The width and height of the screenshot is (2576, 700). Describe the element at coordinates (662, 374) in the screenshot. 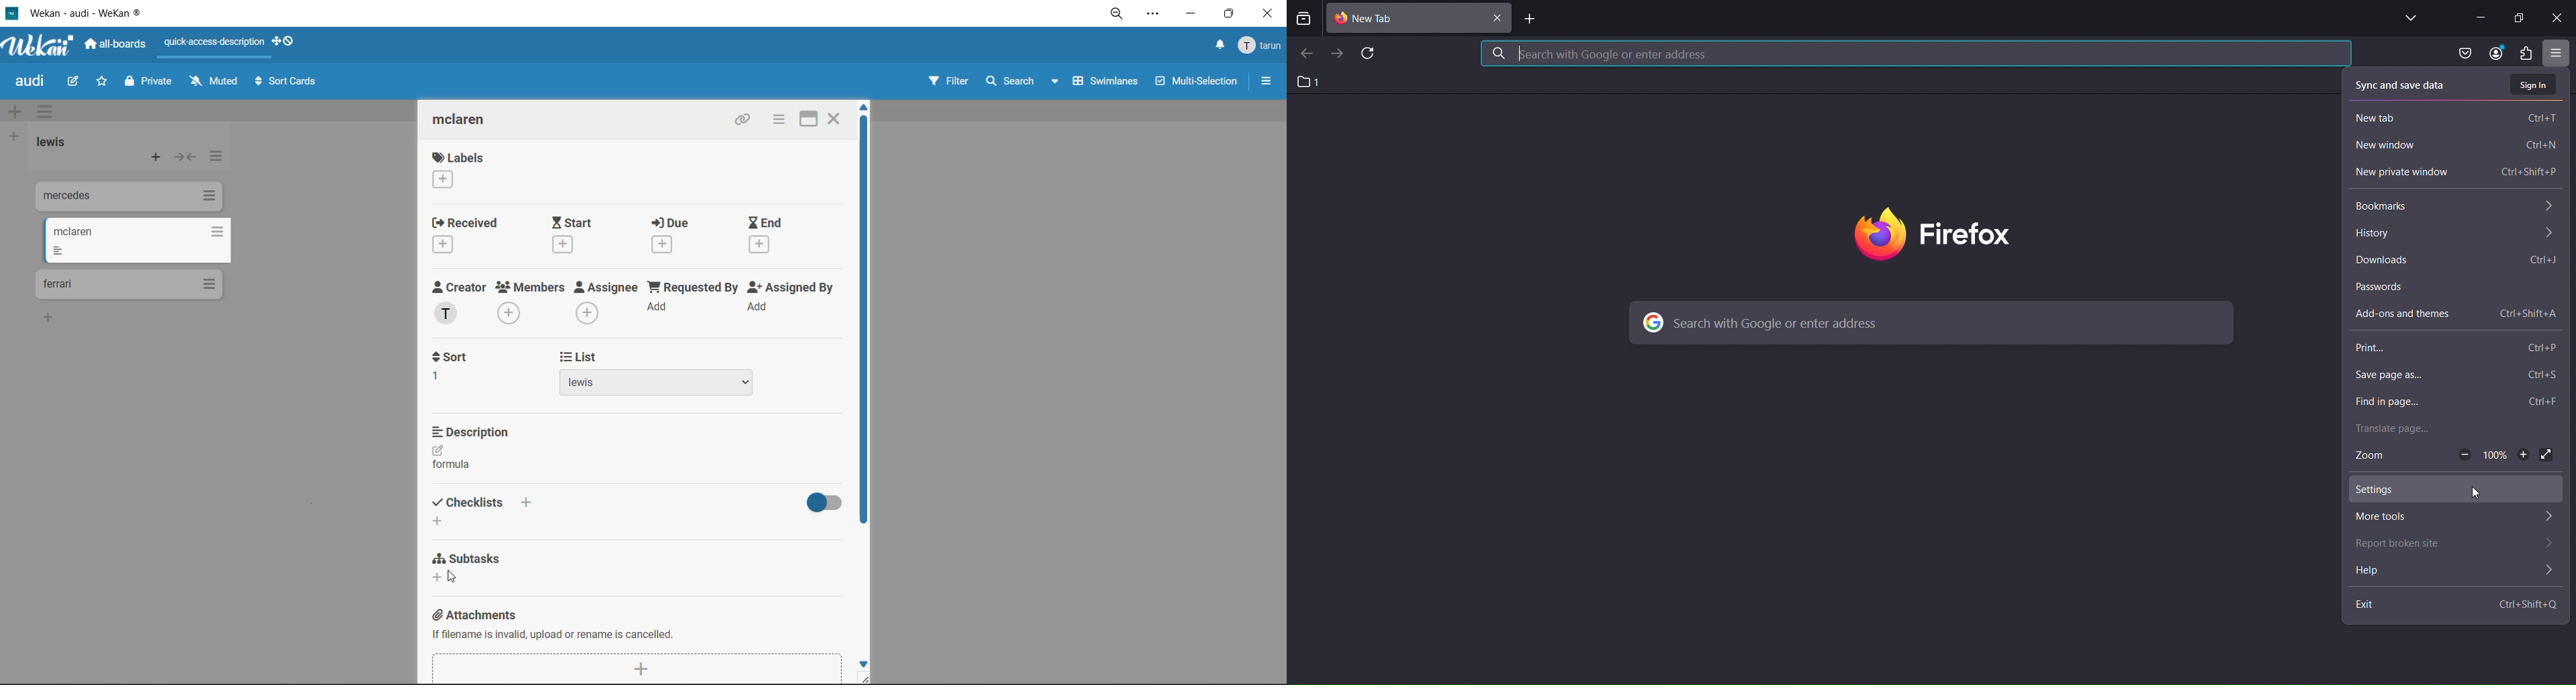

I see `list` at that location.